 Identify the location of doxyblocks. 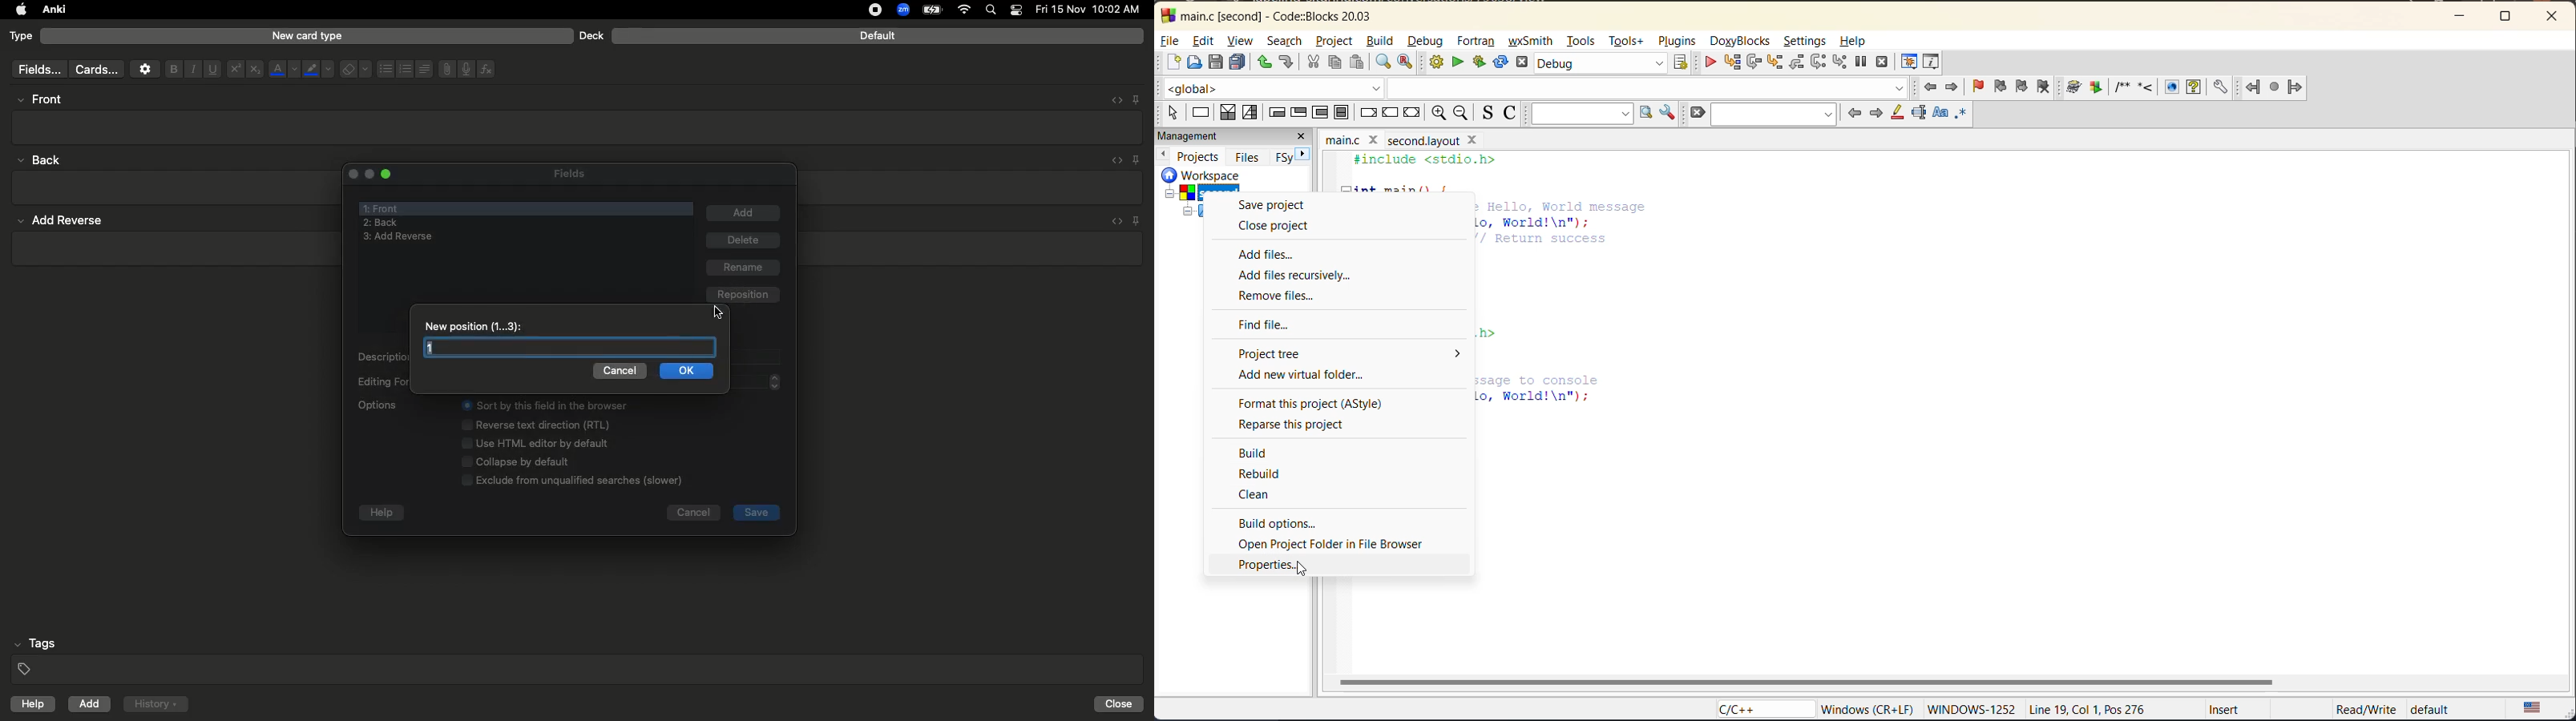
(1744, 39).